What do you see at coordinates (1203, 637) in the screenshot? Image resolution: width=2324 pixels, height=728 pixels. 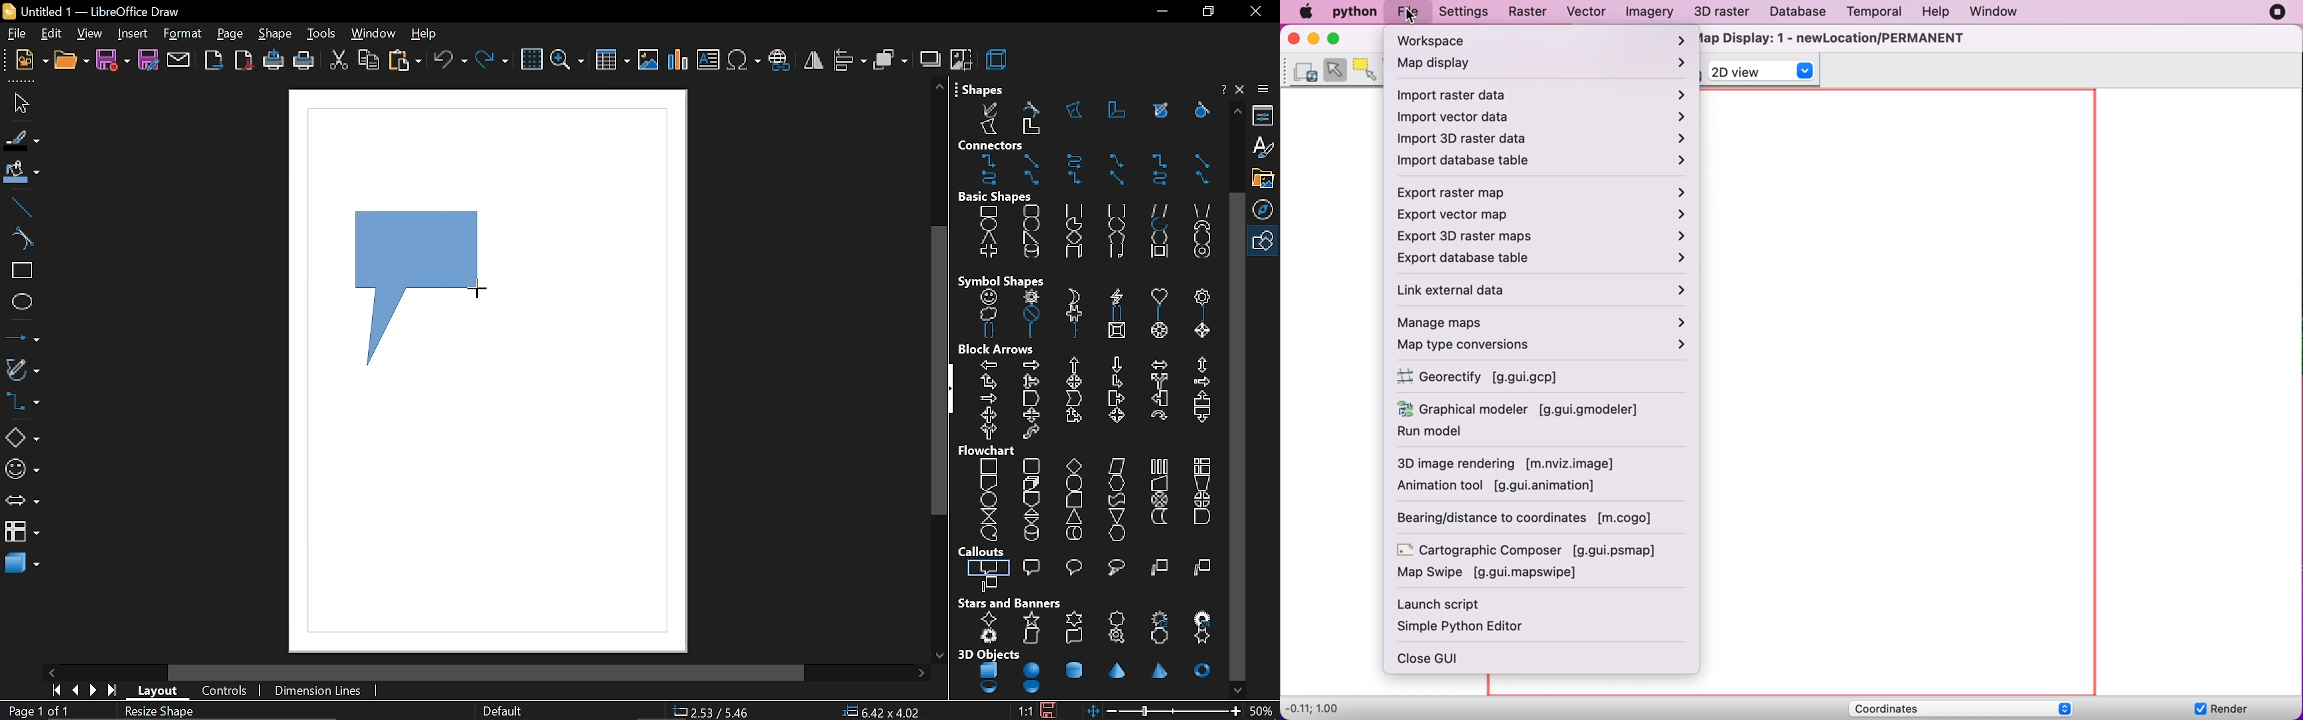 I see `concave 6 point star` at bounding box center [1203, 637].